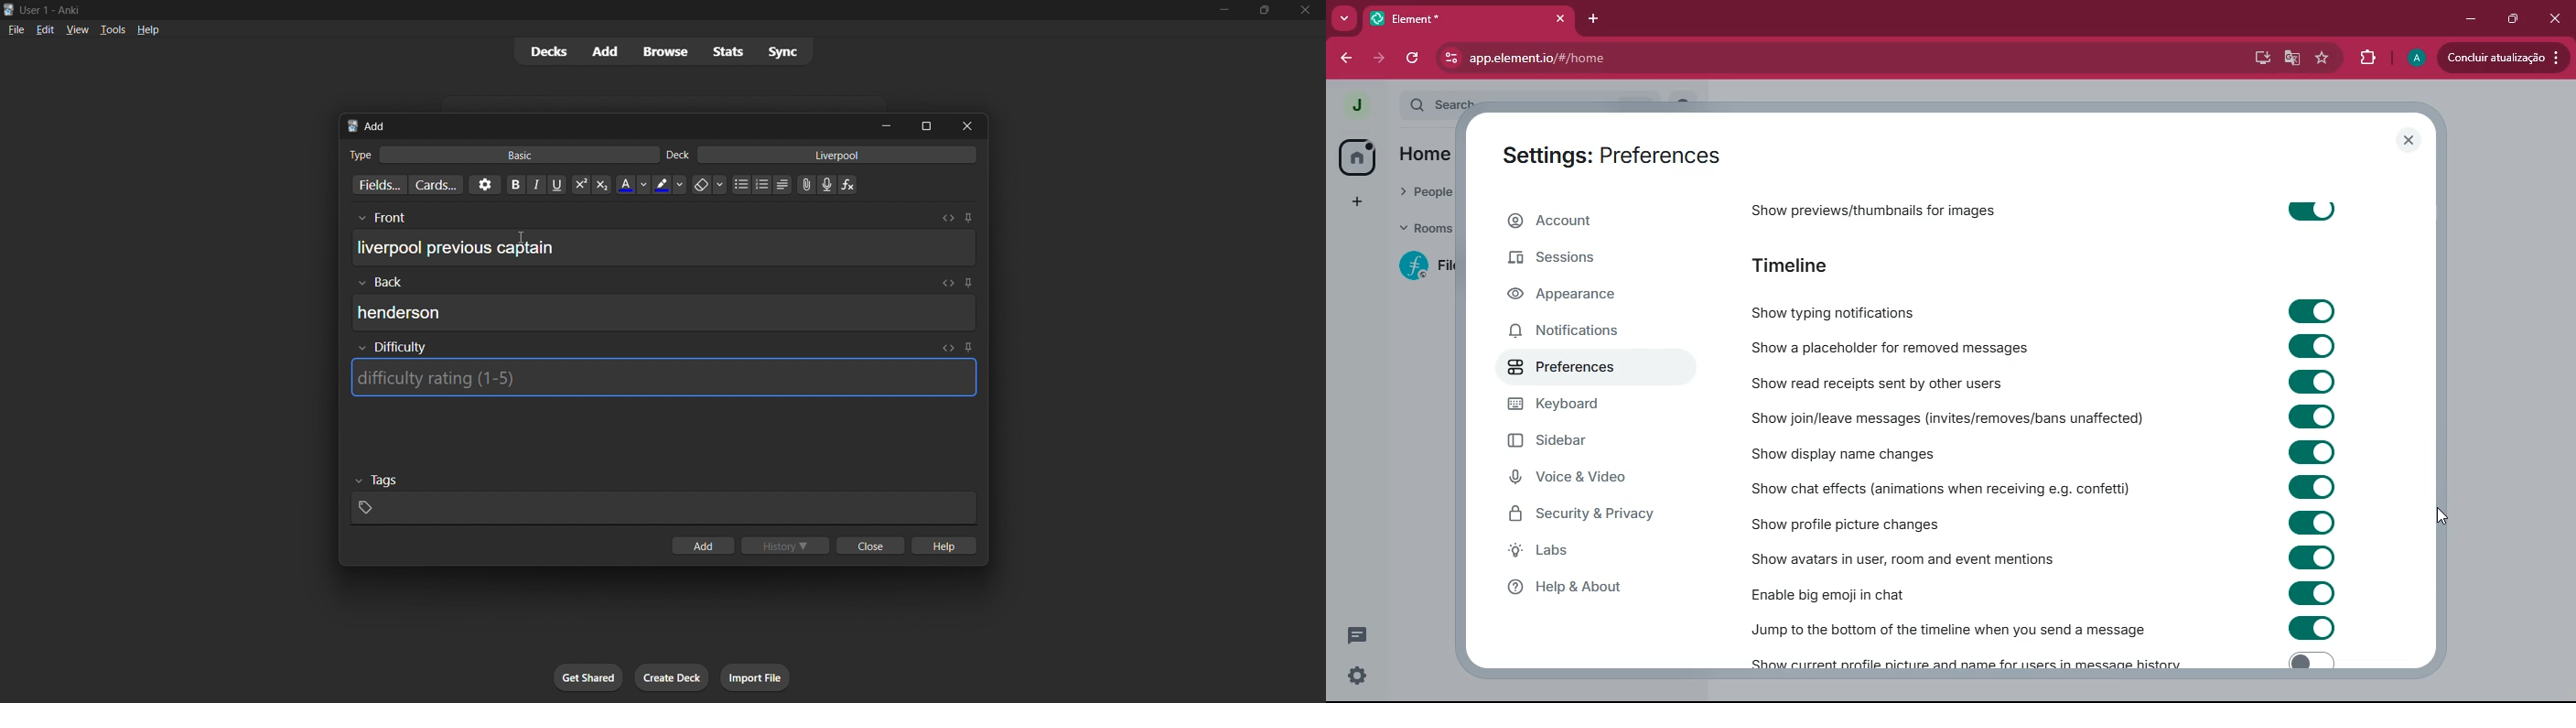 This screenshot has height=728, width=2576. What do you see at coordinates (788, 547) in the screenshot?
I see `history` at bounding box center [788, 547].